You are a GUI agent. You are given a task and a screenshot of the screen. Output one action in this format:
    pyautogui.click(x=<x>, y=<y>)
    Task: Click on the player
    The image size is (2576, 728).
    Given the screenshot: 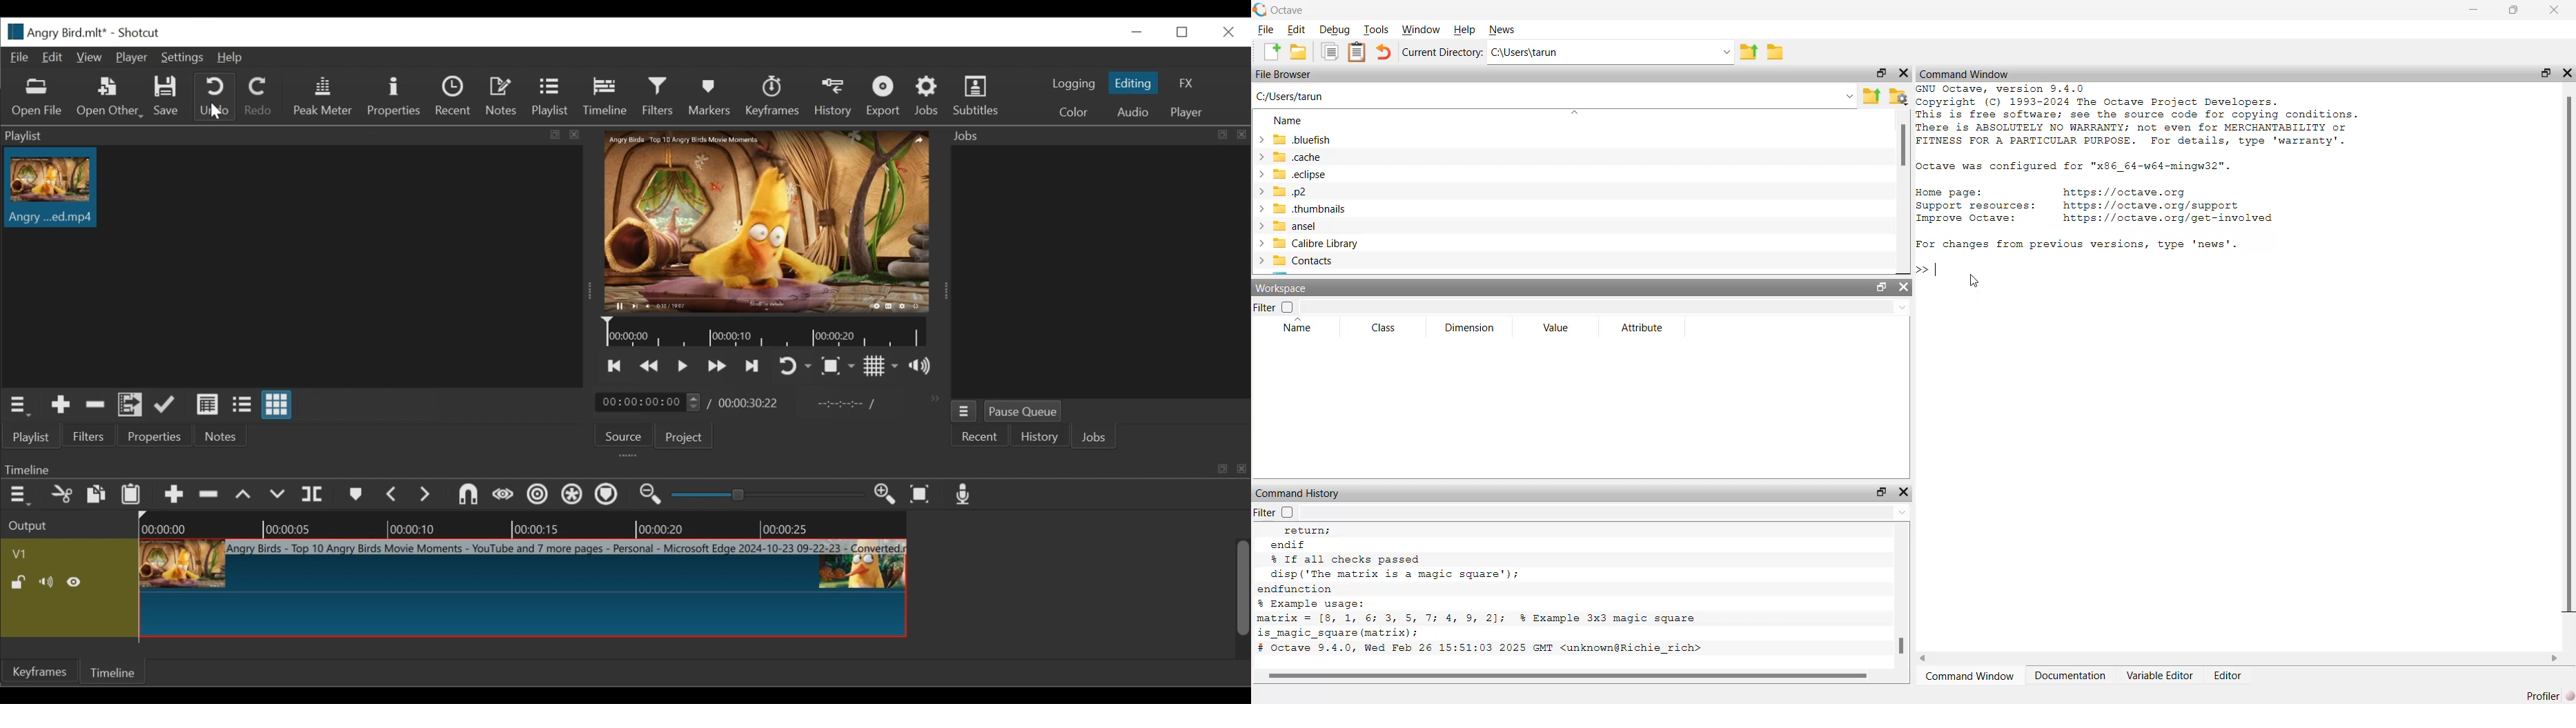 What is the action you would take?
    pyautogui.click(x=1184, y=113)
    